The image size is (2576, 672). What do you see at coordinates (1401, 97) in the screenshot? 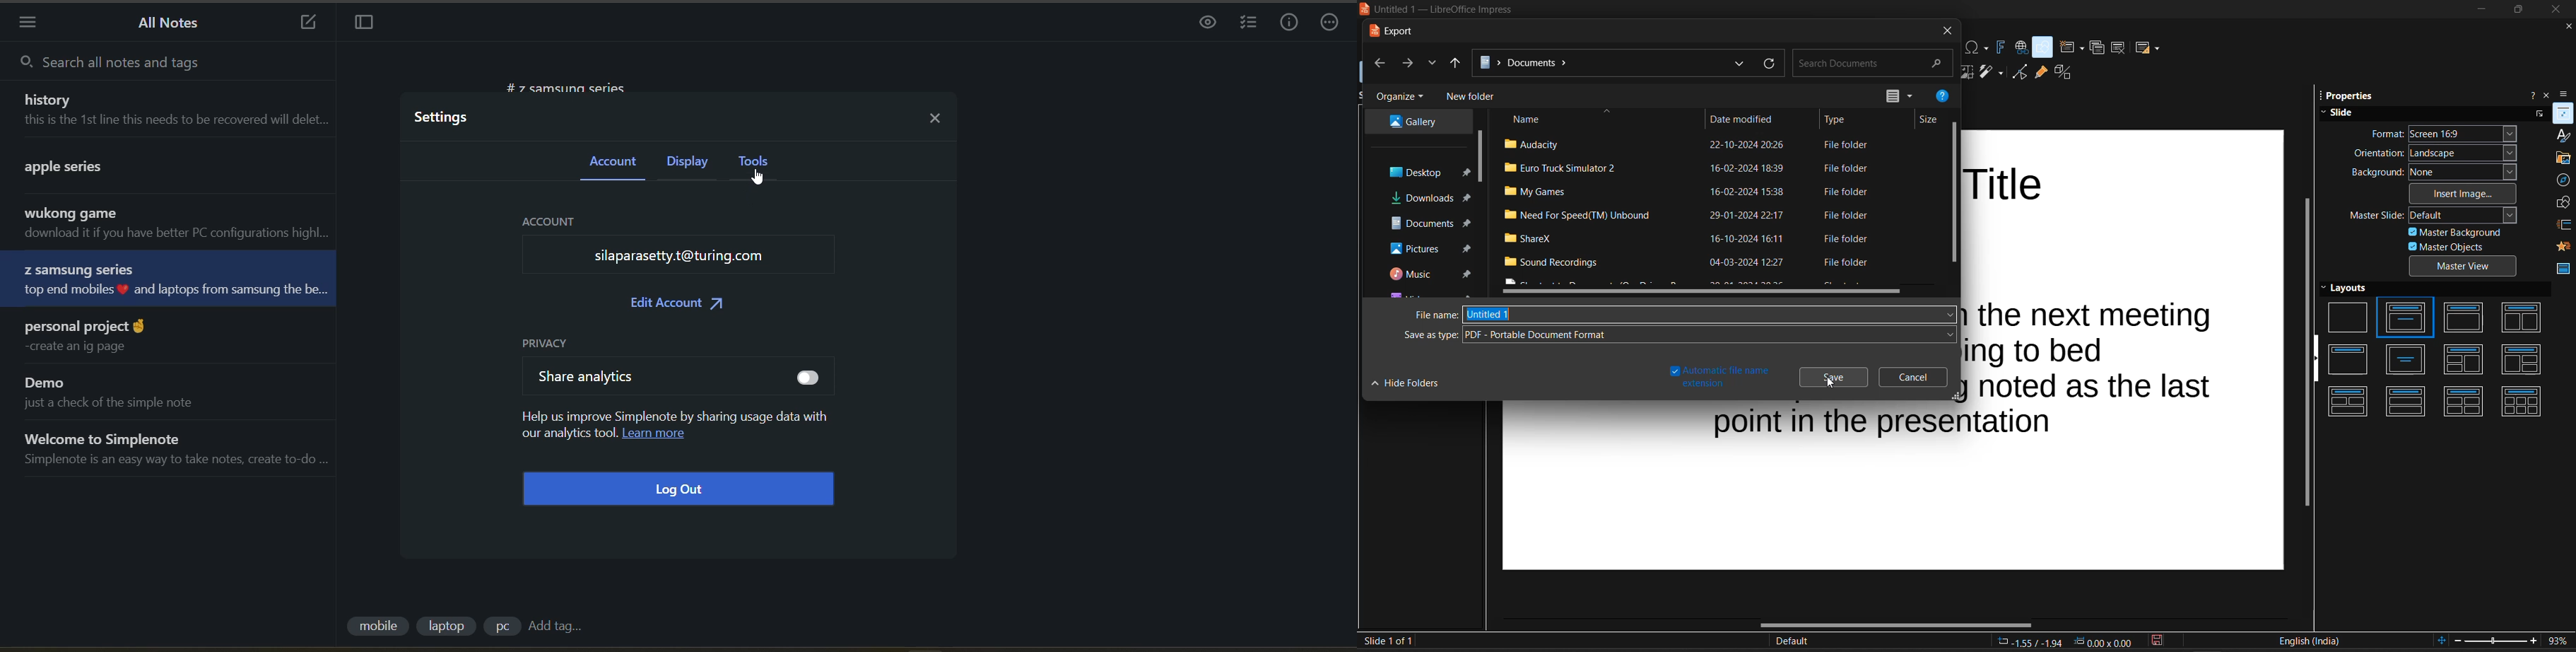
I see `organize this folders contents` at bounding box center [1401, 97].